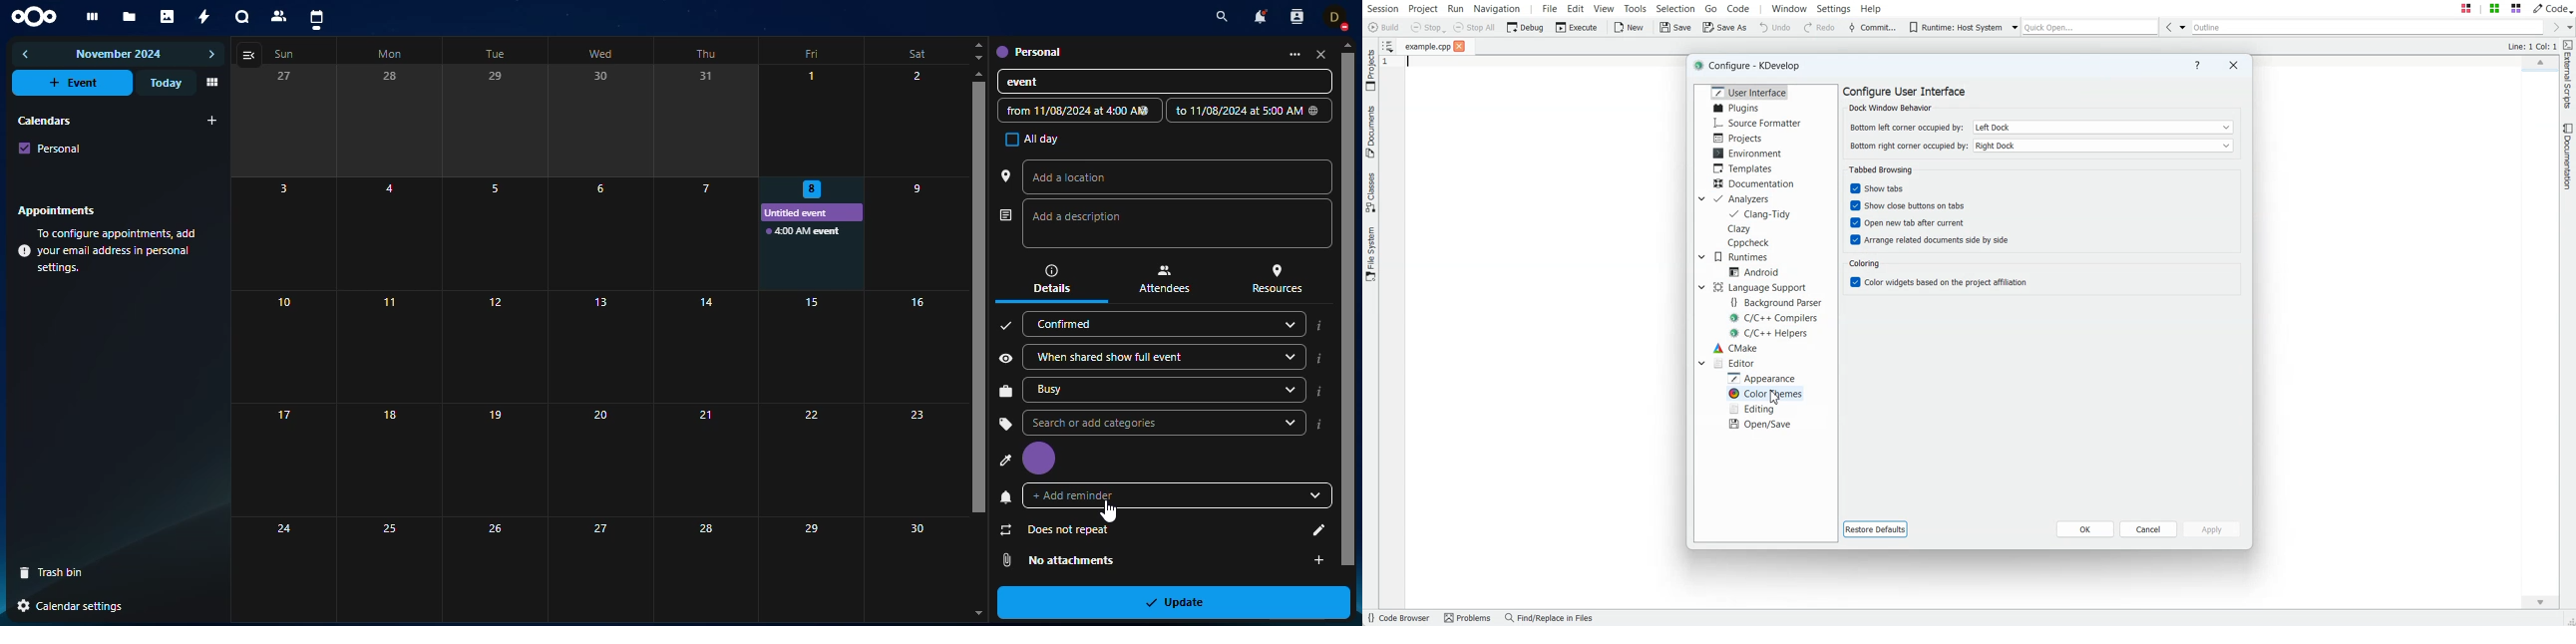 The image size is (2576, 644). Describe the element at coordinates (51, 148) in the screenshot. I see `personal` at that location.